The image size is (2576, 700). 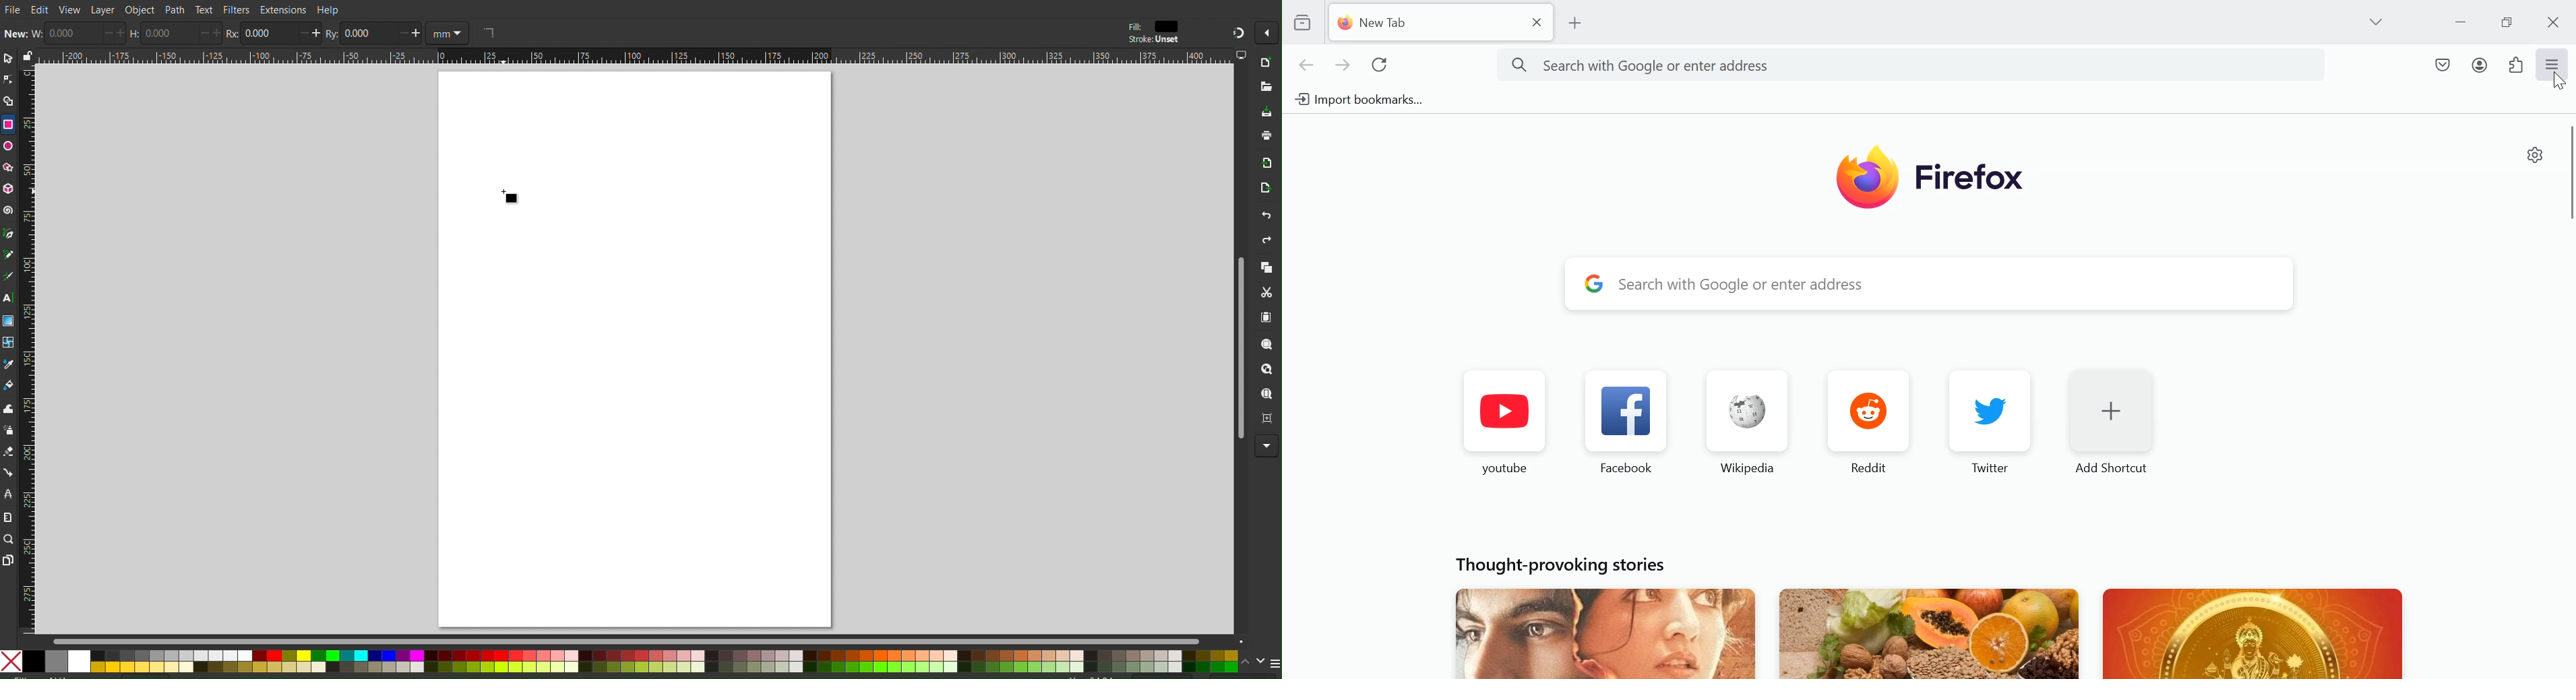 I want to click on Scrollbar, so click(x=642, y=639).